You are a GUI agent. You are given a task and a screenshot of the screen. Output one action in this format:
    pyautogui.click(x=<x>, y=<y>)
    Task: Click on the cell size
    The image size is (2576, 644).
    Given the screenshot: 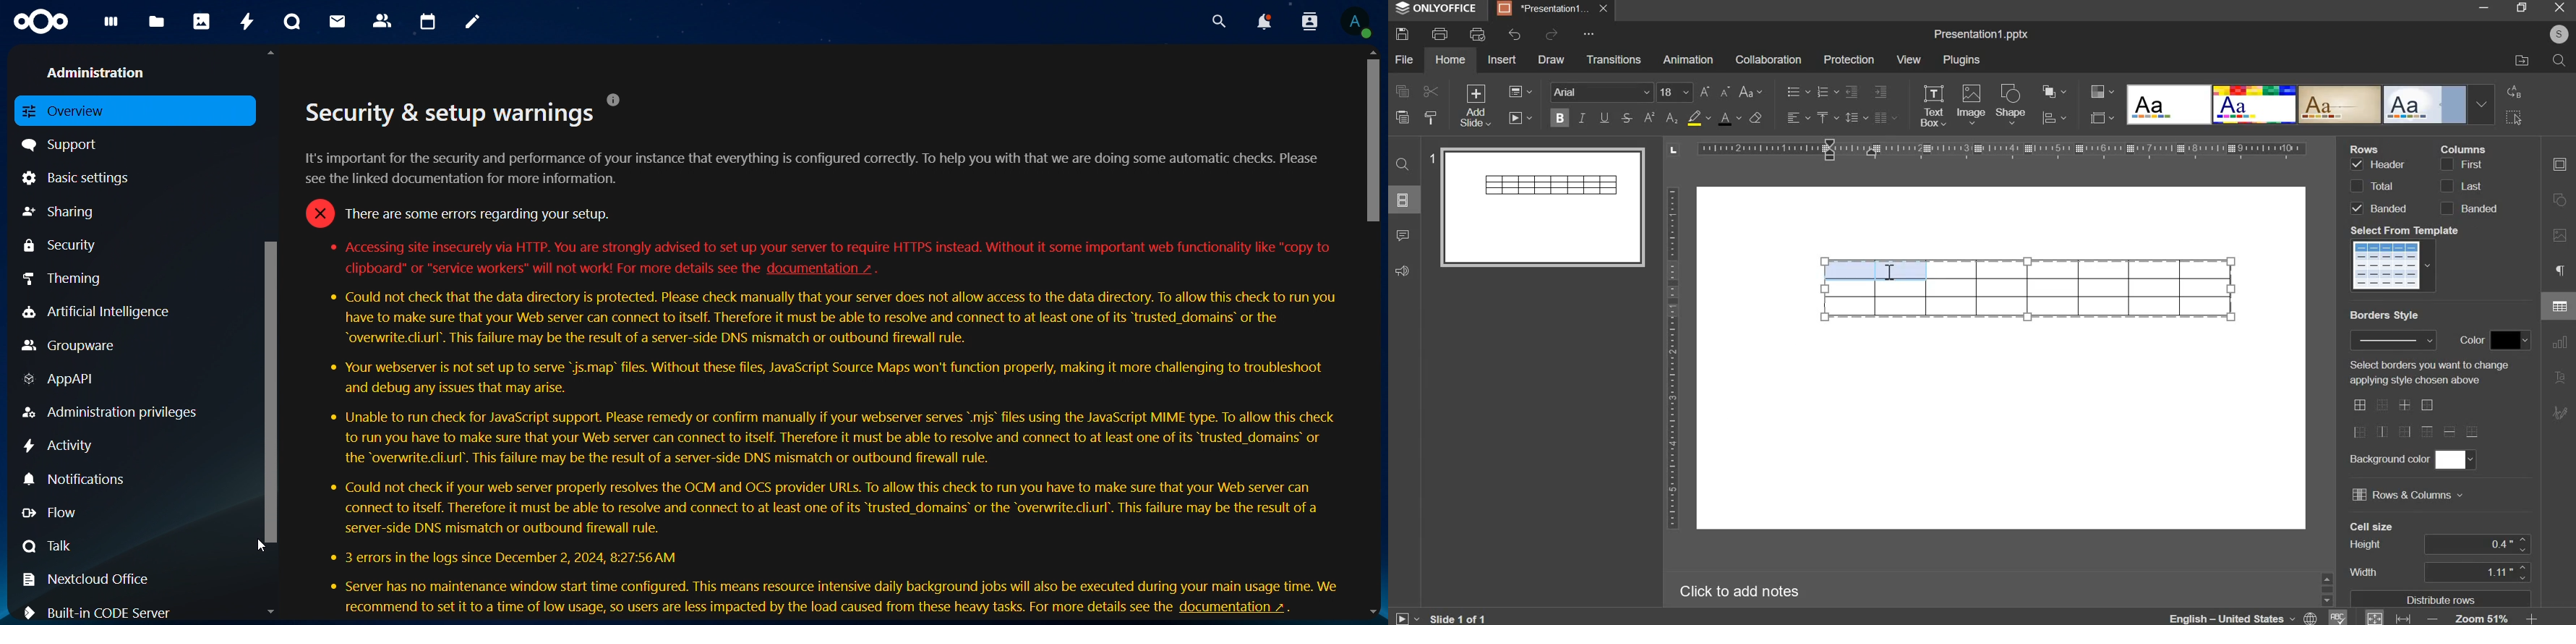 What is the action you would take?
    pyautogui.click(x=2478, y=544)
    